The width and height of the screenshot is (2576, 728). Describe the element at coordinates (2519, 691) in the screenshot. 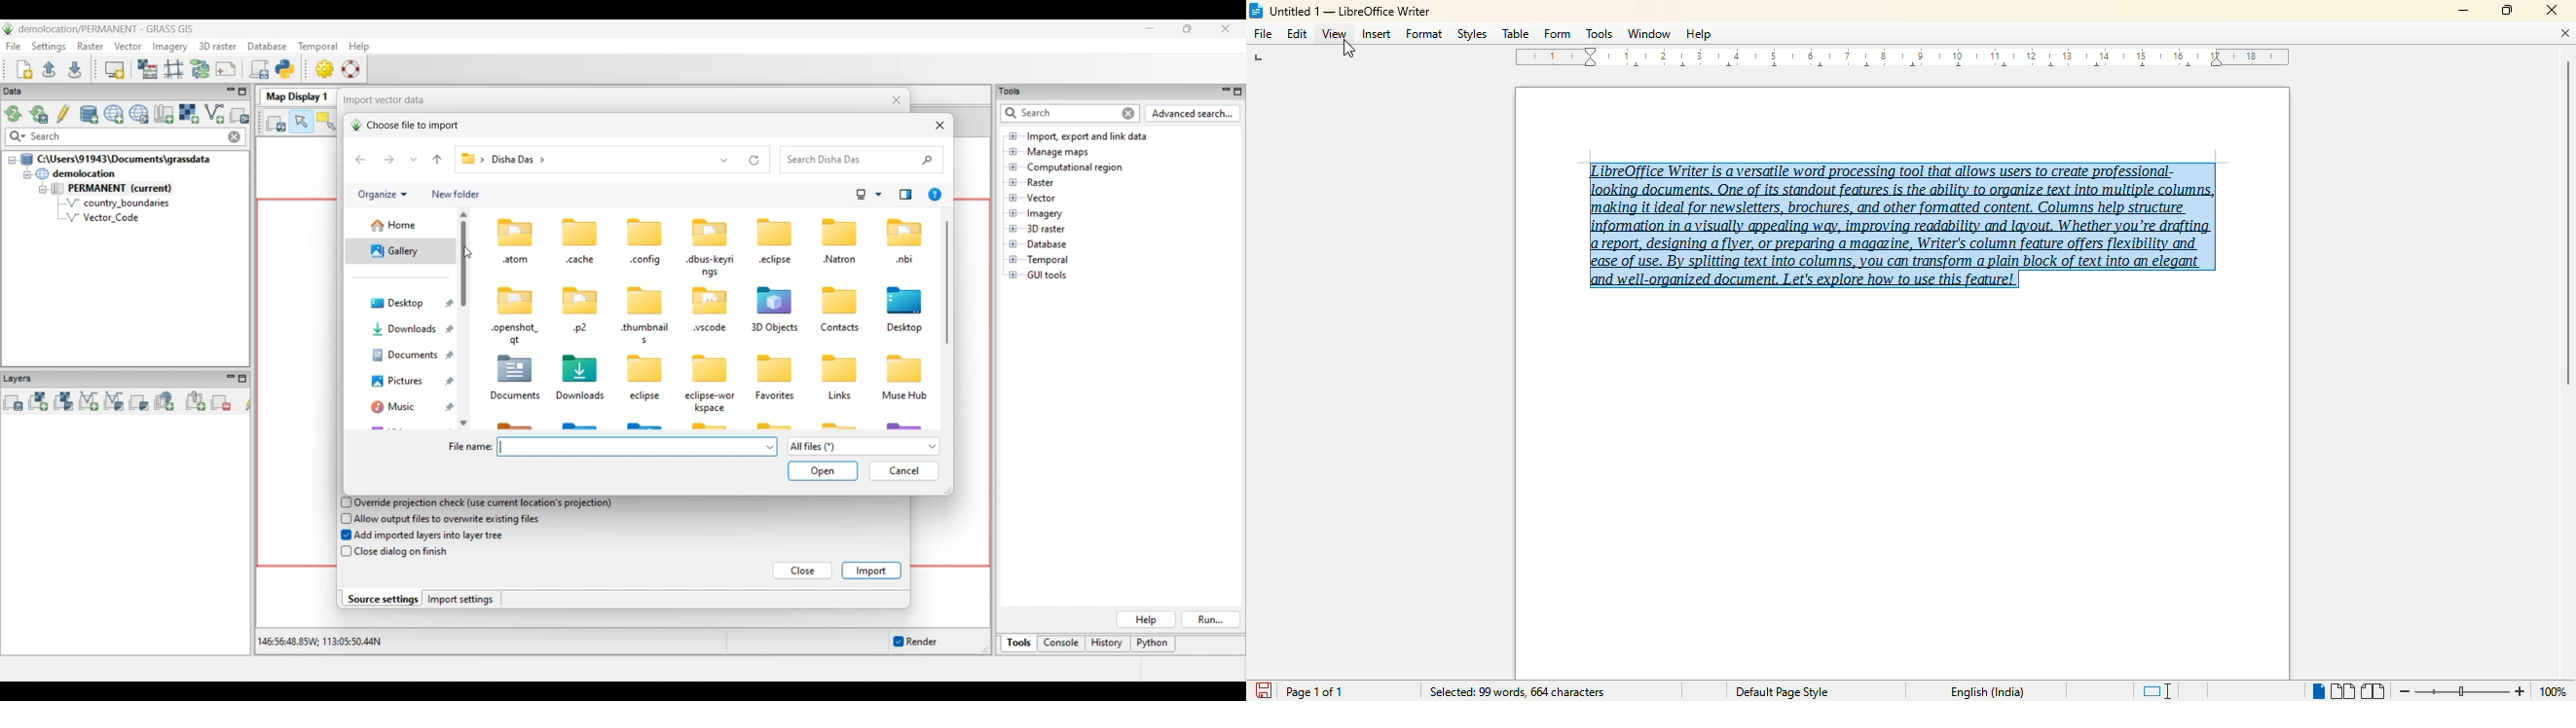

I see `zoom in` at that location.